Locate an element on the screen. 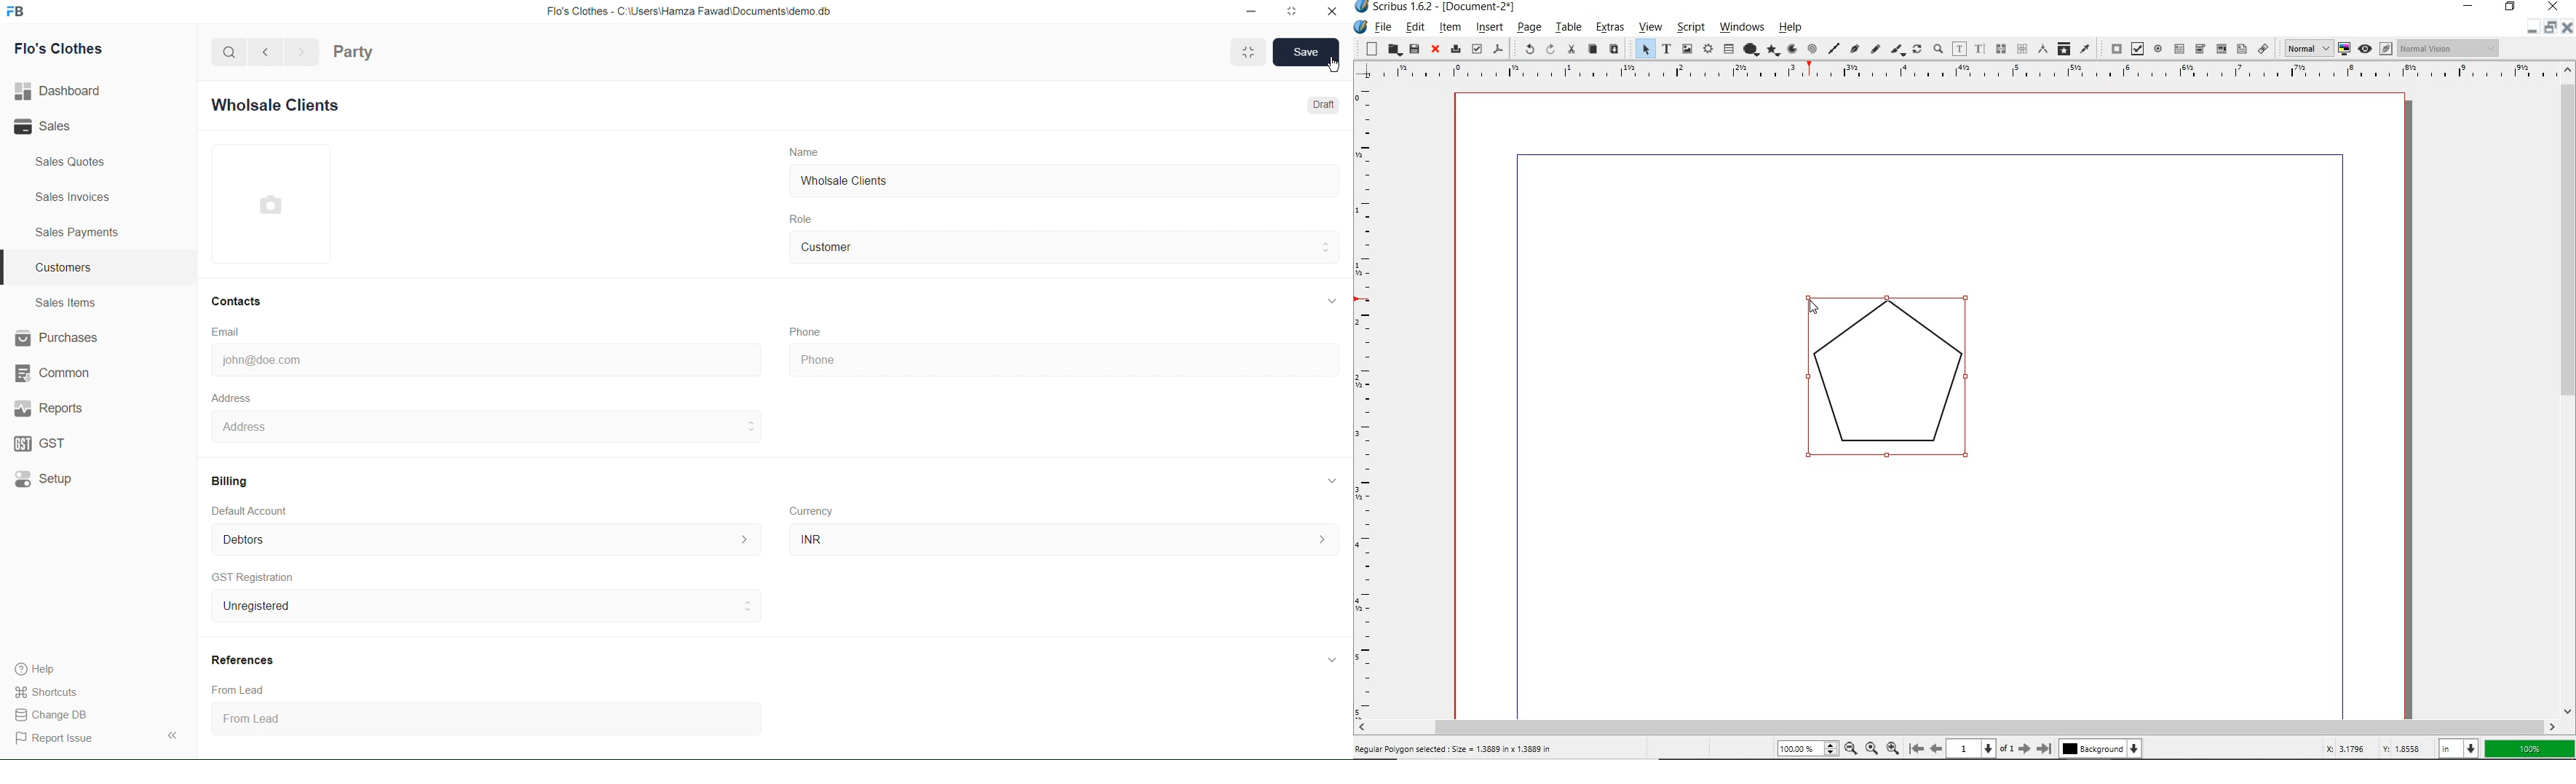  Default Account is located at coordinates (254, 510).